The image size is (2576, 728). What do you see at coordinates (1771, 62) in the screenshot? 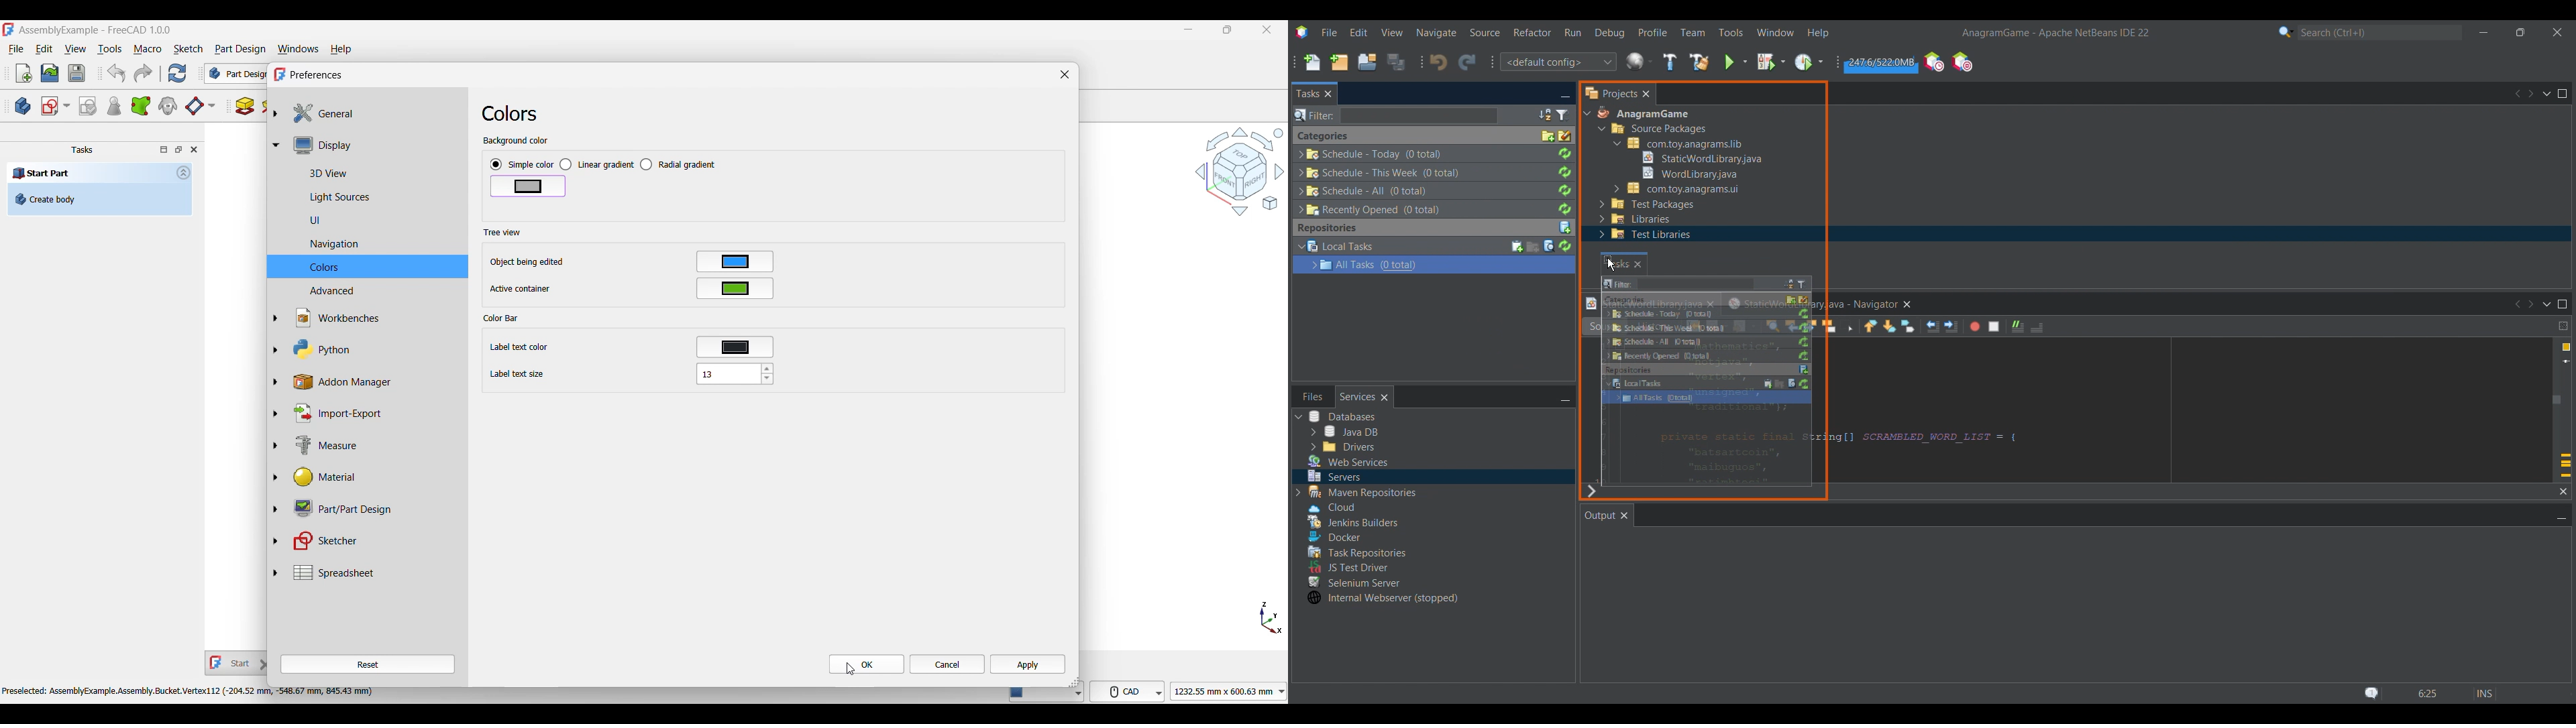
I see `Debug main project settings` at bounding box center [1771, 62].